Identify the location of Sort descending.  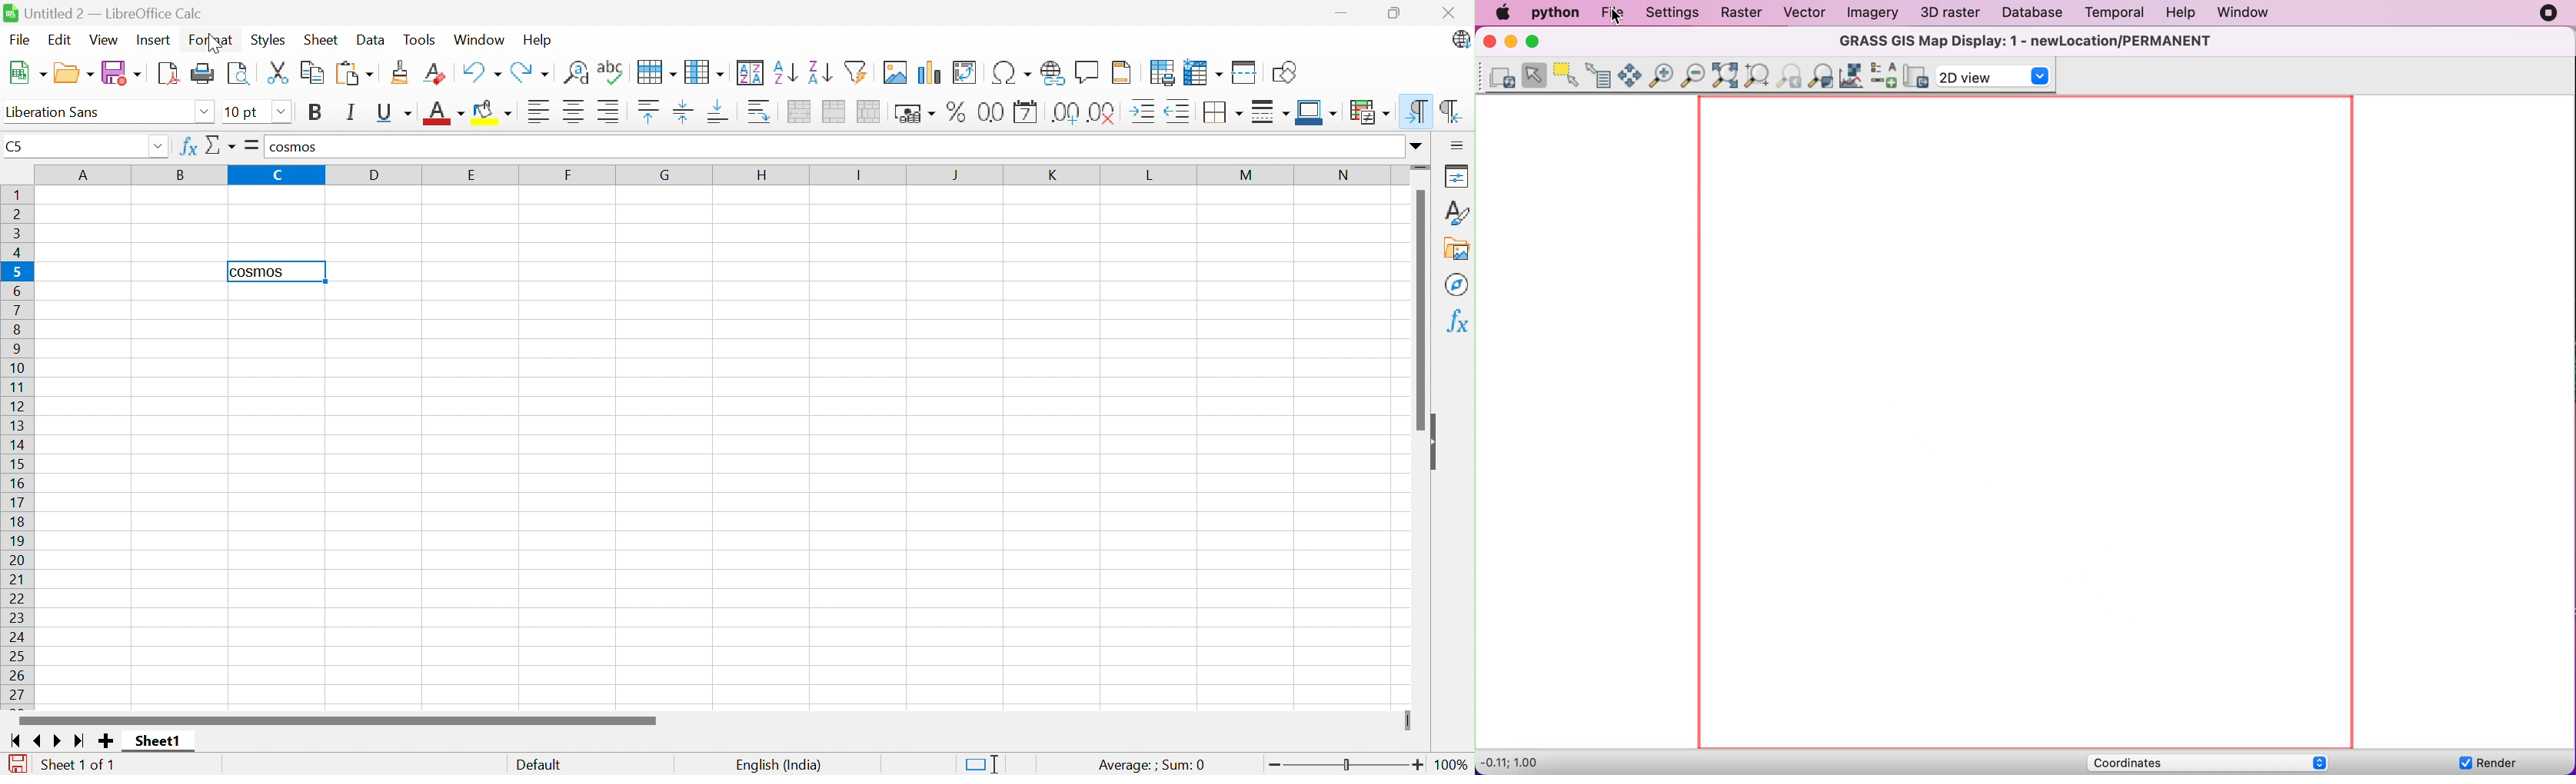
(820, 72).